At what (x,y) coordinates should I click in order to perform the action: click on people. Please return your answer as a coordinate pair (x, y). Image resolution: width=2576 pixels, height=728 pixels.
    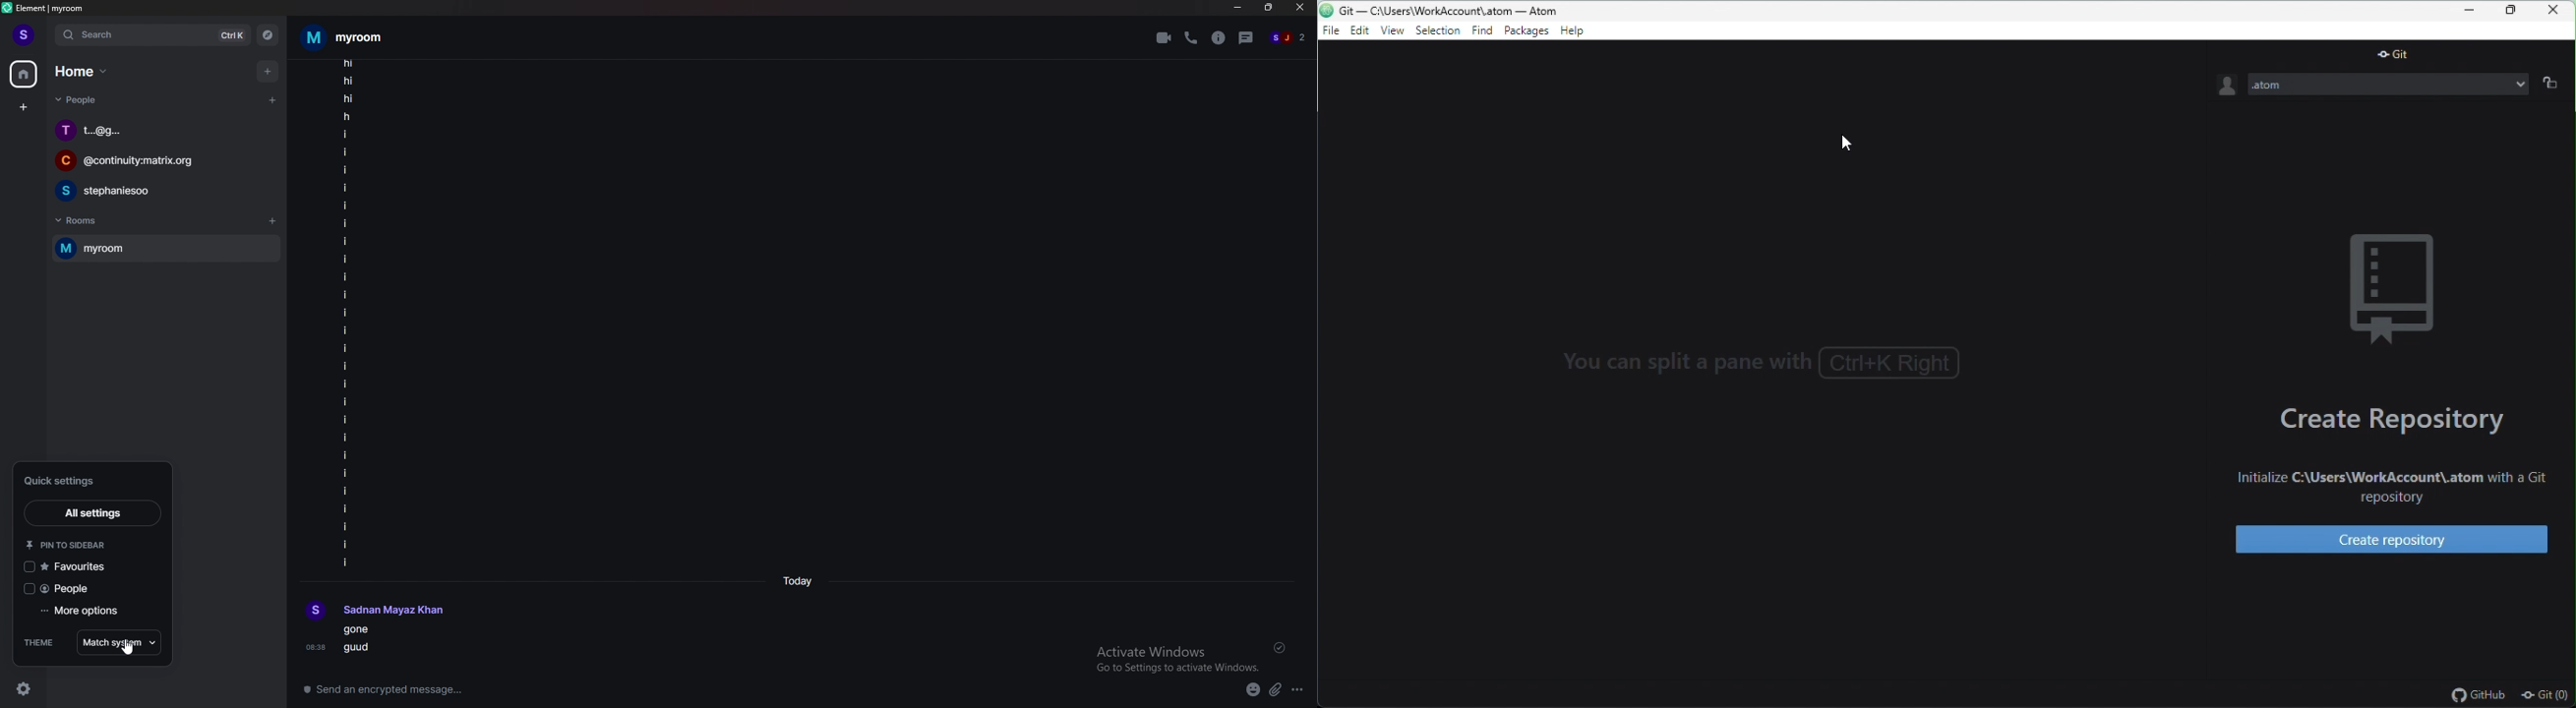
    Looking at the image, I should click on (87, 588).